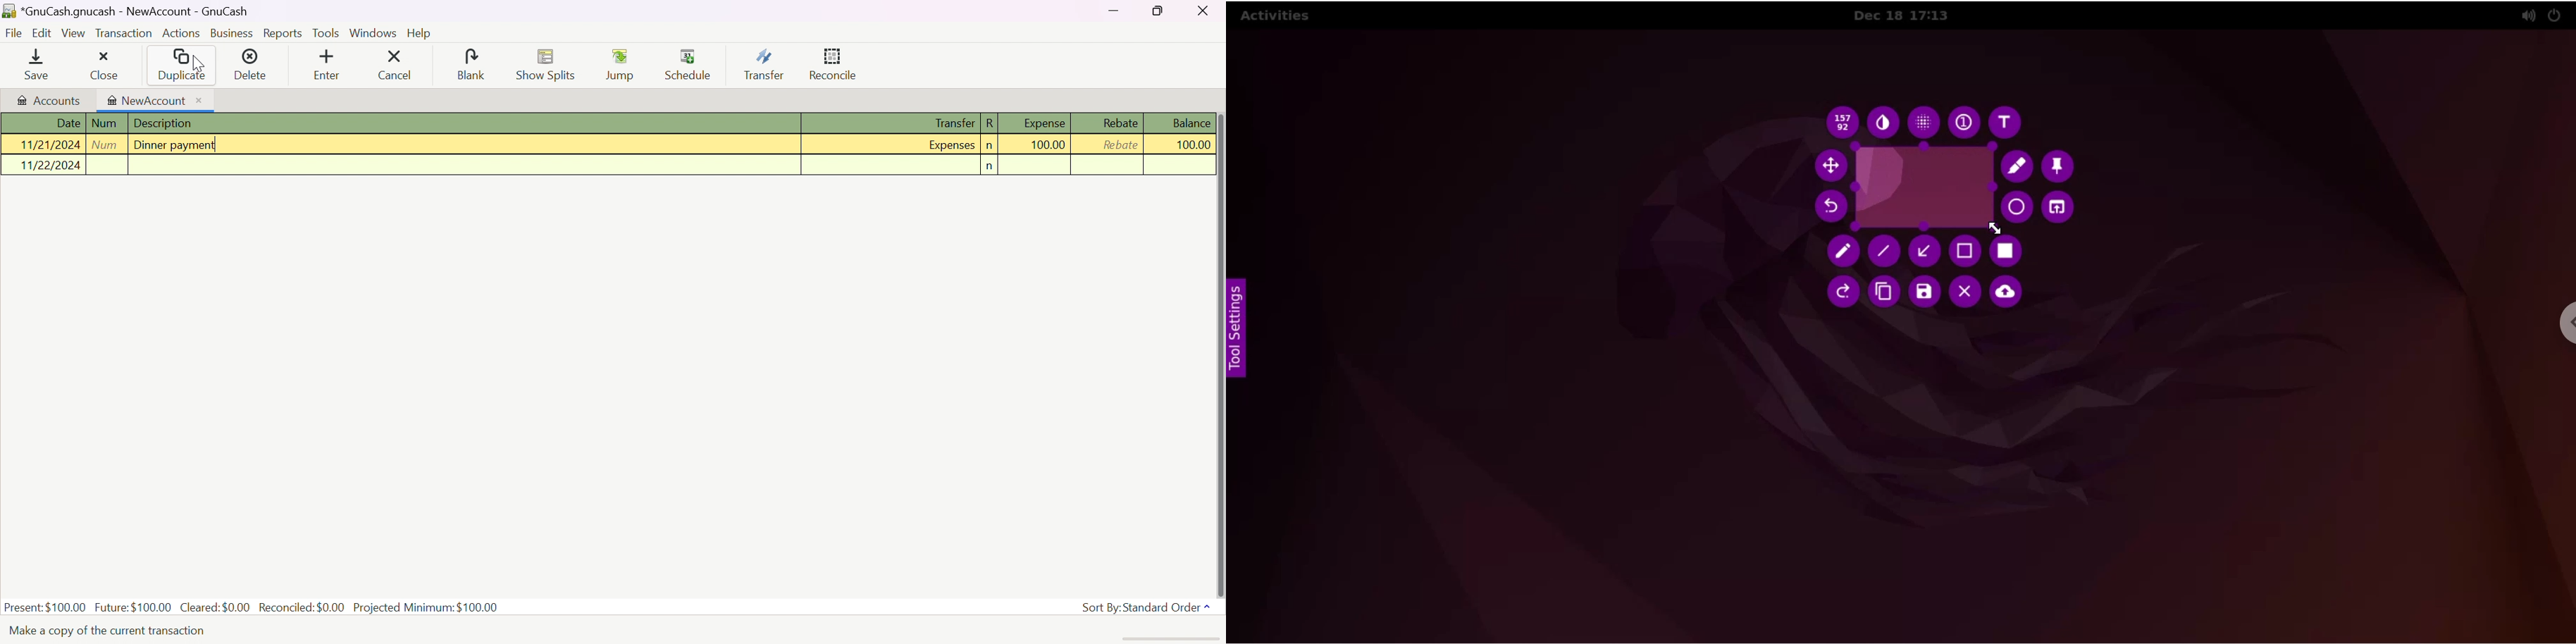 The image size is (2576, 644). Describe the element at coordinates (49, 144) in the screenshot. I see `11/21/2024` at that location.